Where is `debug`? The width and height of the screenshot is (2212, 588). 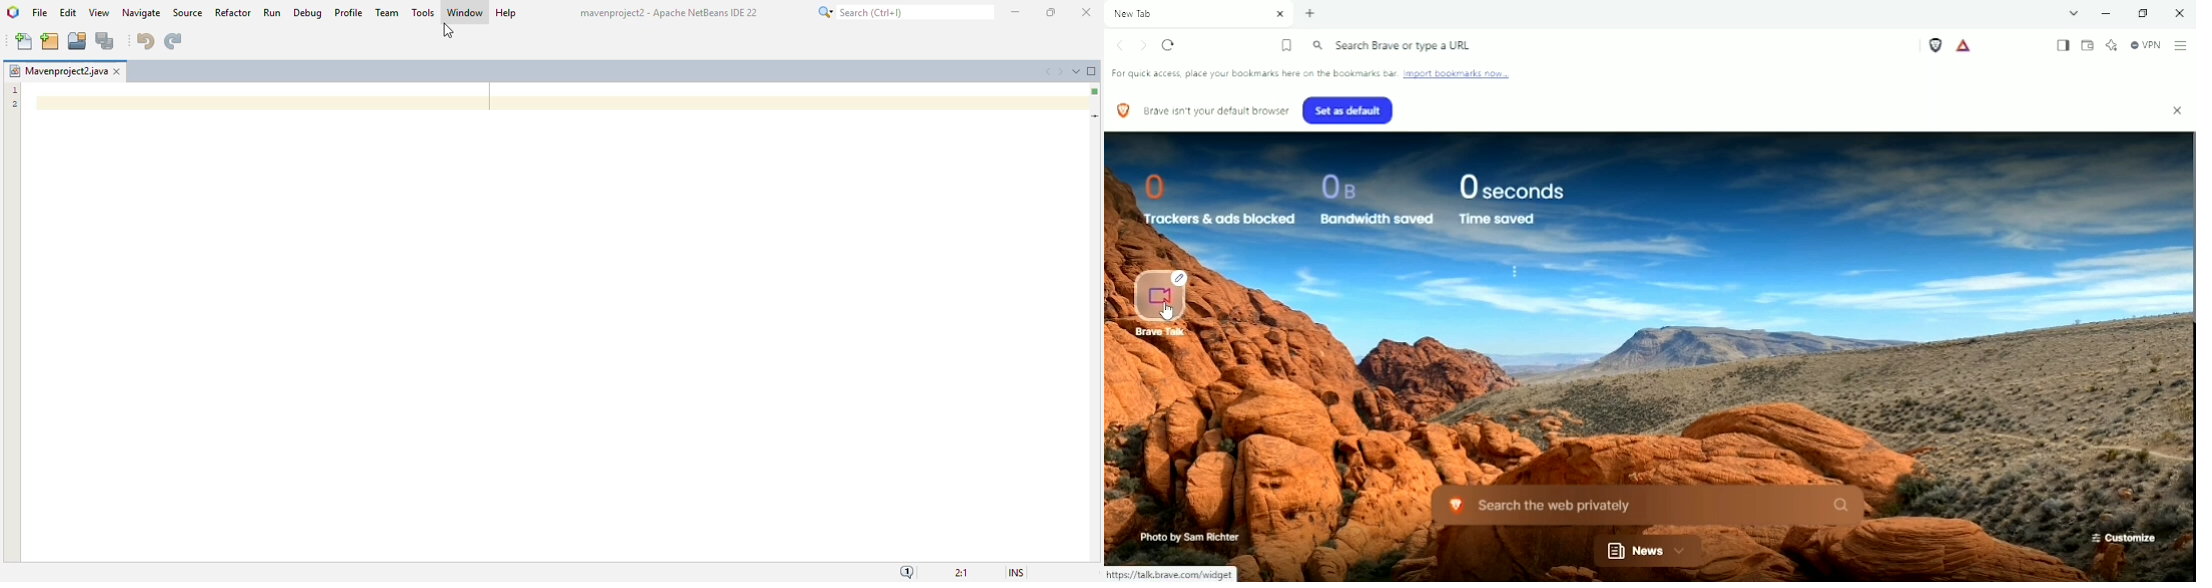 debug is located at coordinates (309, 12).